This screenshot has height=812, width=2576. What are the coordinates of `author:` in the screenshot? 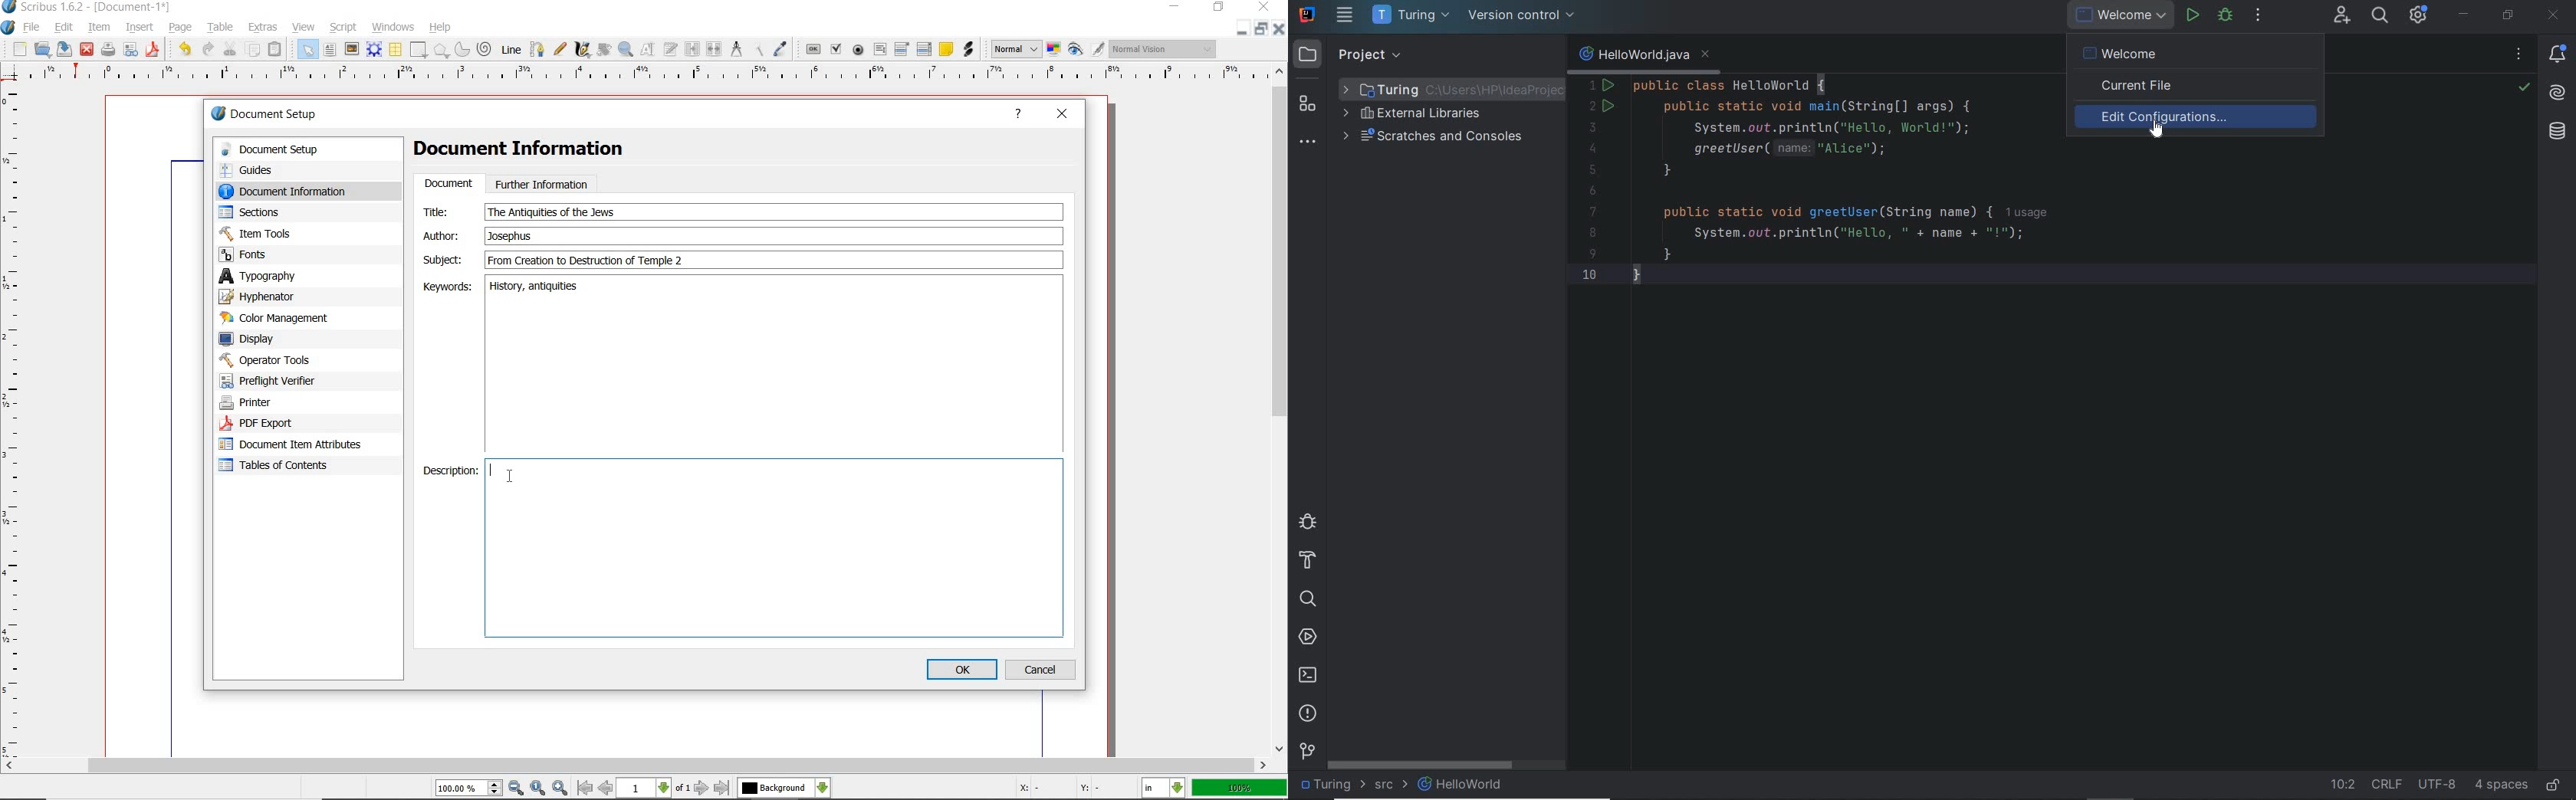 It's located at (444, 235).